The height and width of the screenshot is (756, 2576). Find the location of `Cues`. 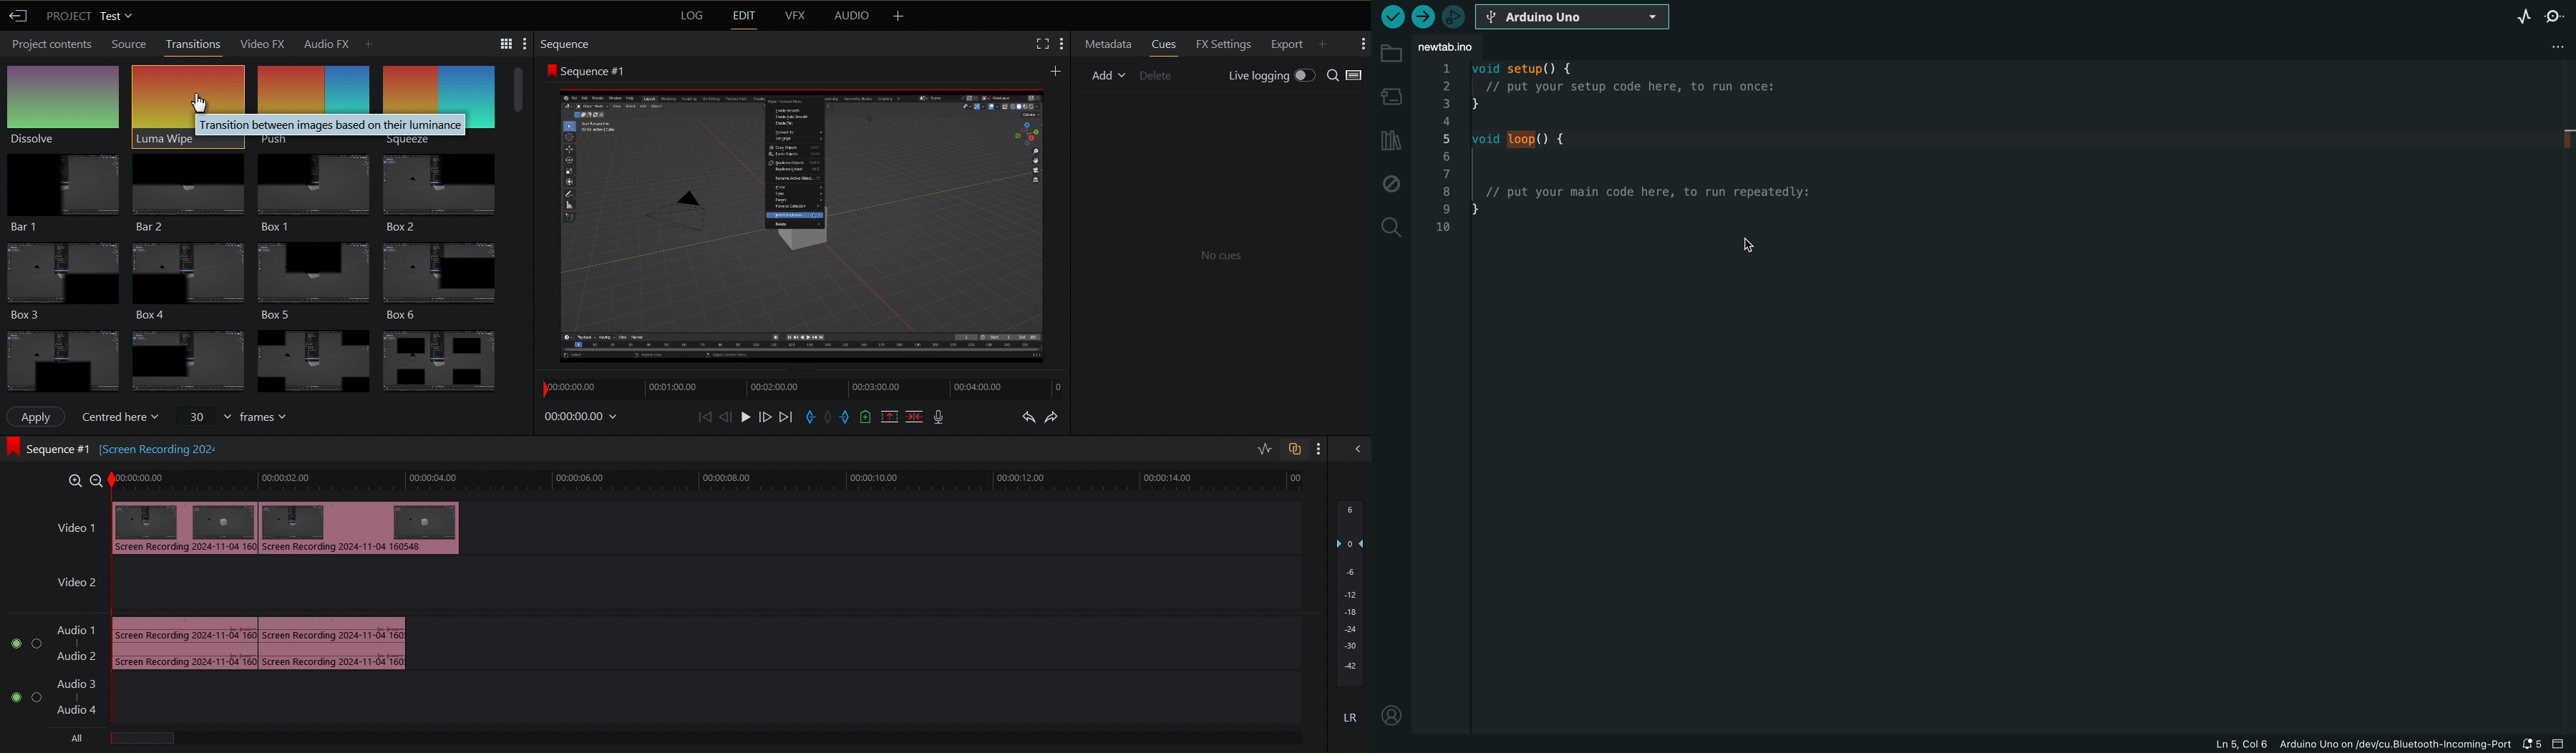

Cues is located at coordinates (1164, 44).